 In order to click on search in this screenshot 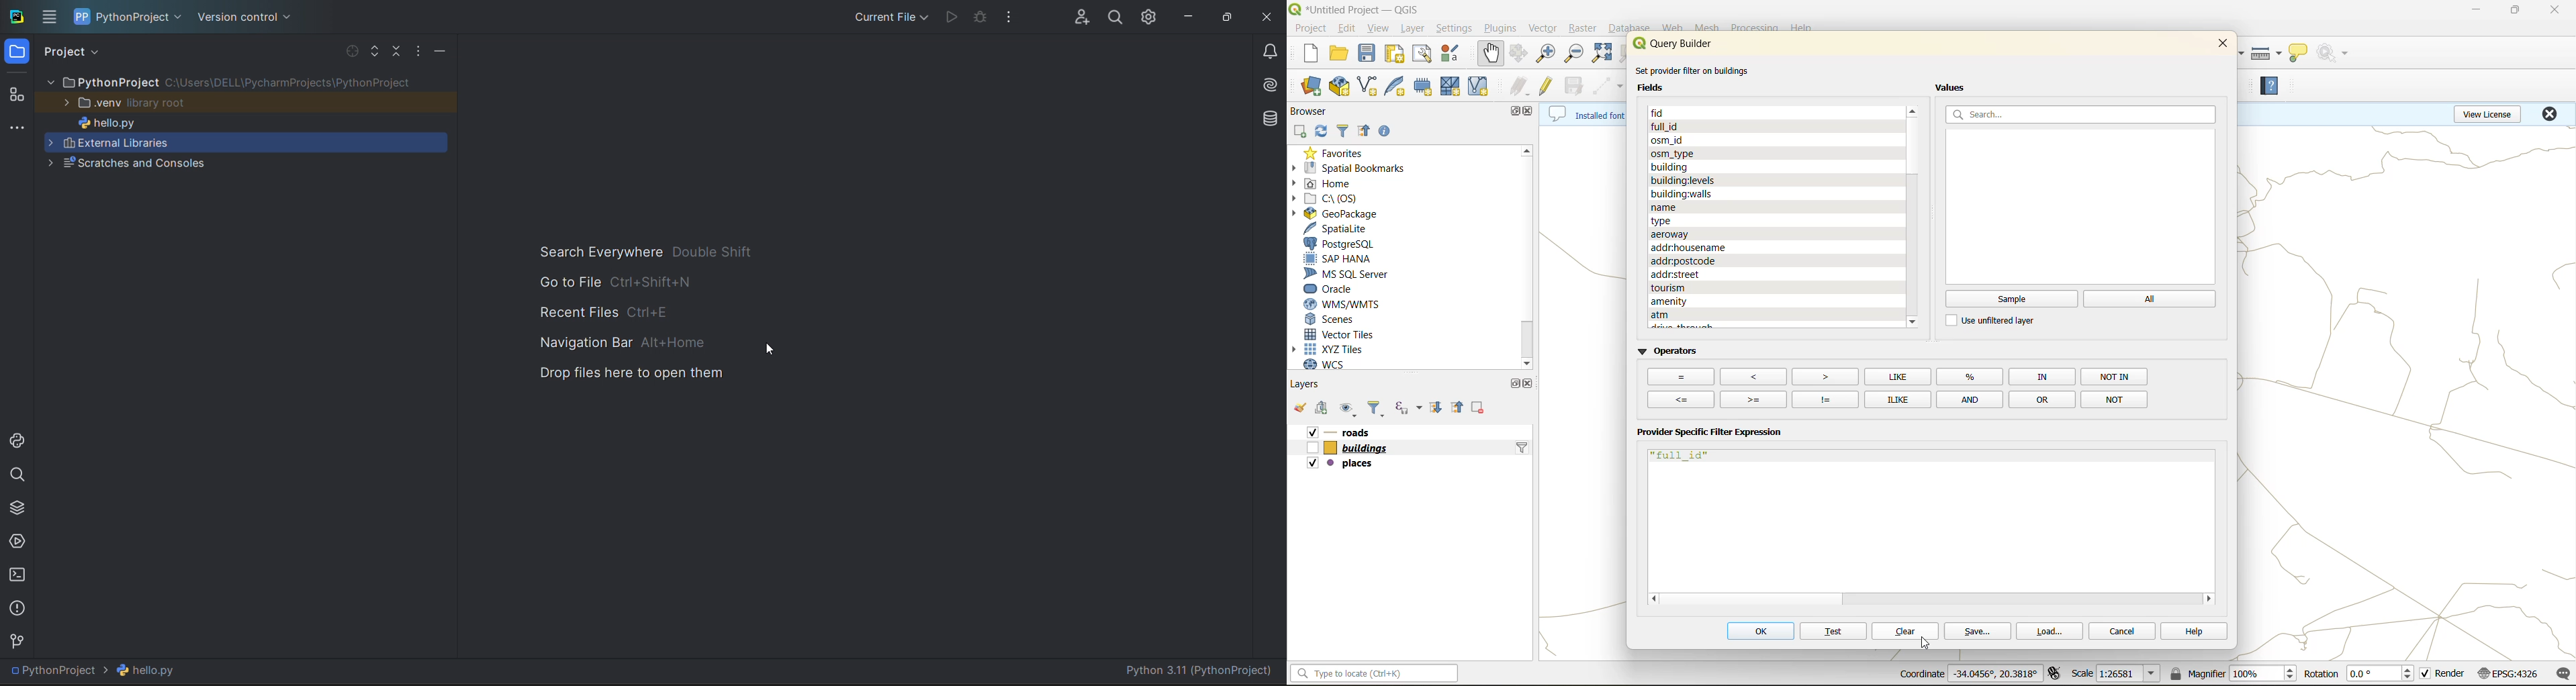, I will do `click(2083, 114)`.